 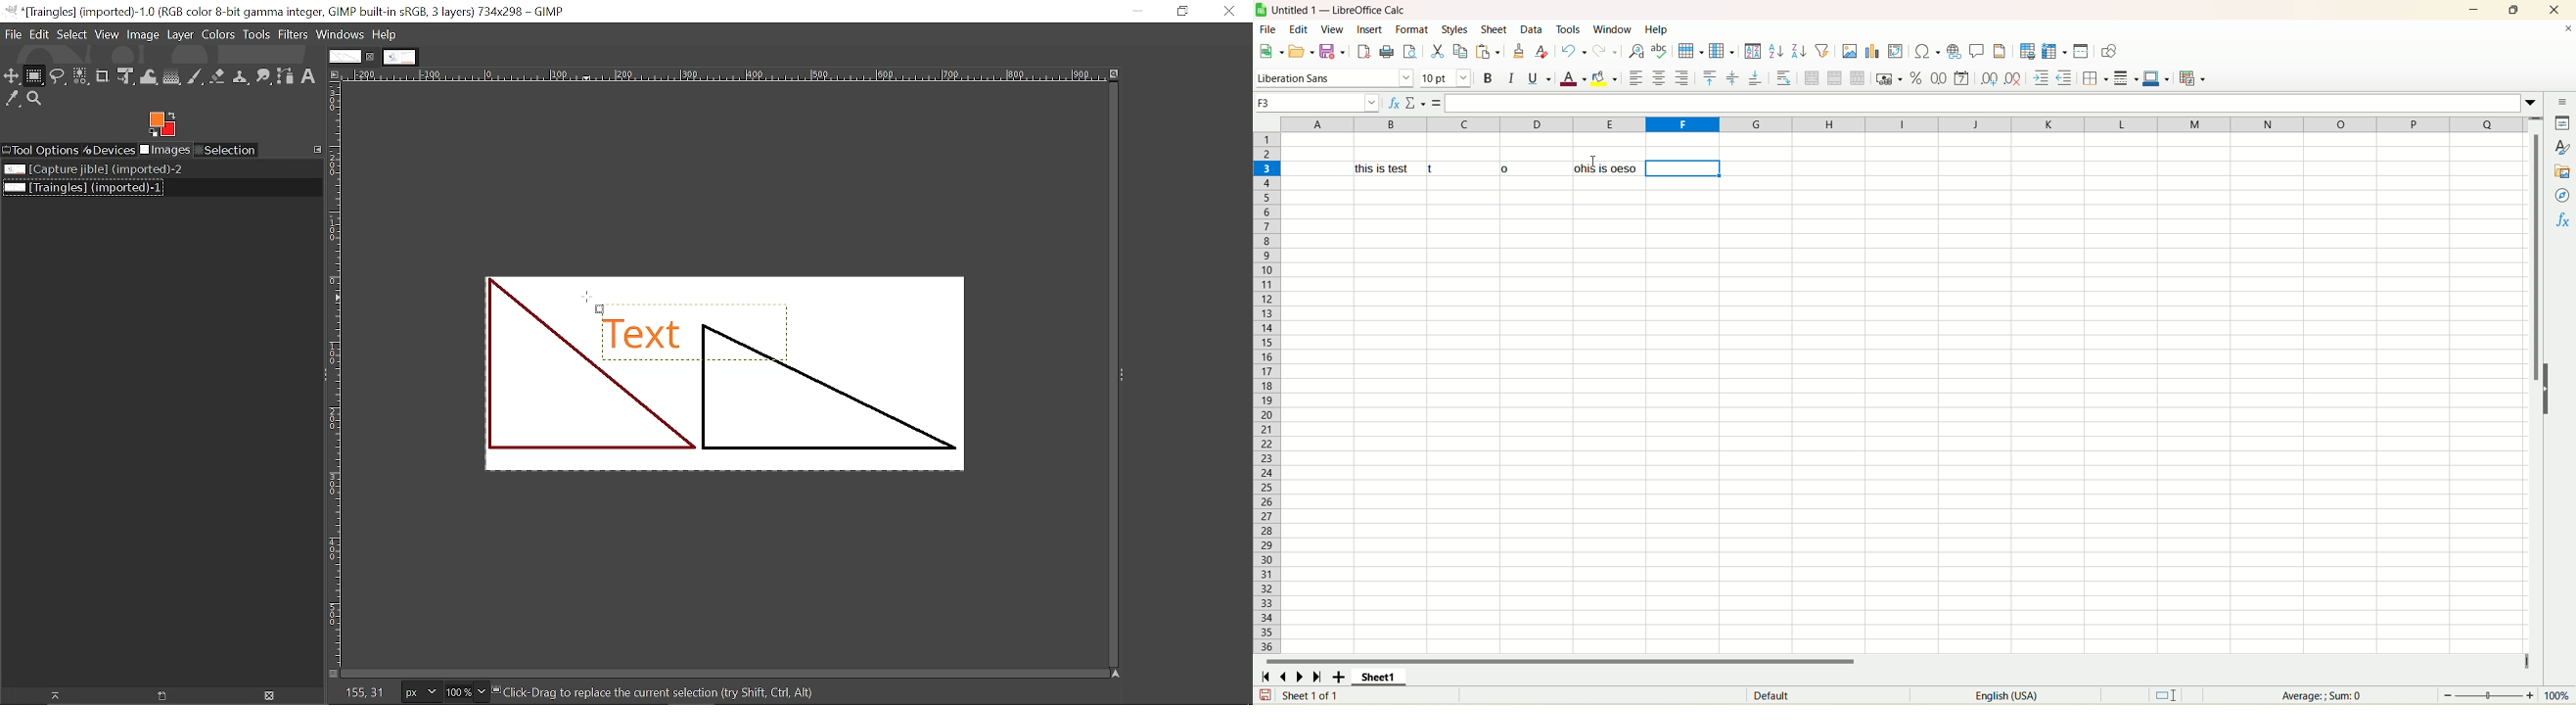 I want to click on Selection, so click(x=227, y=150).